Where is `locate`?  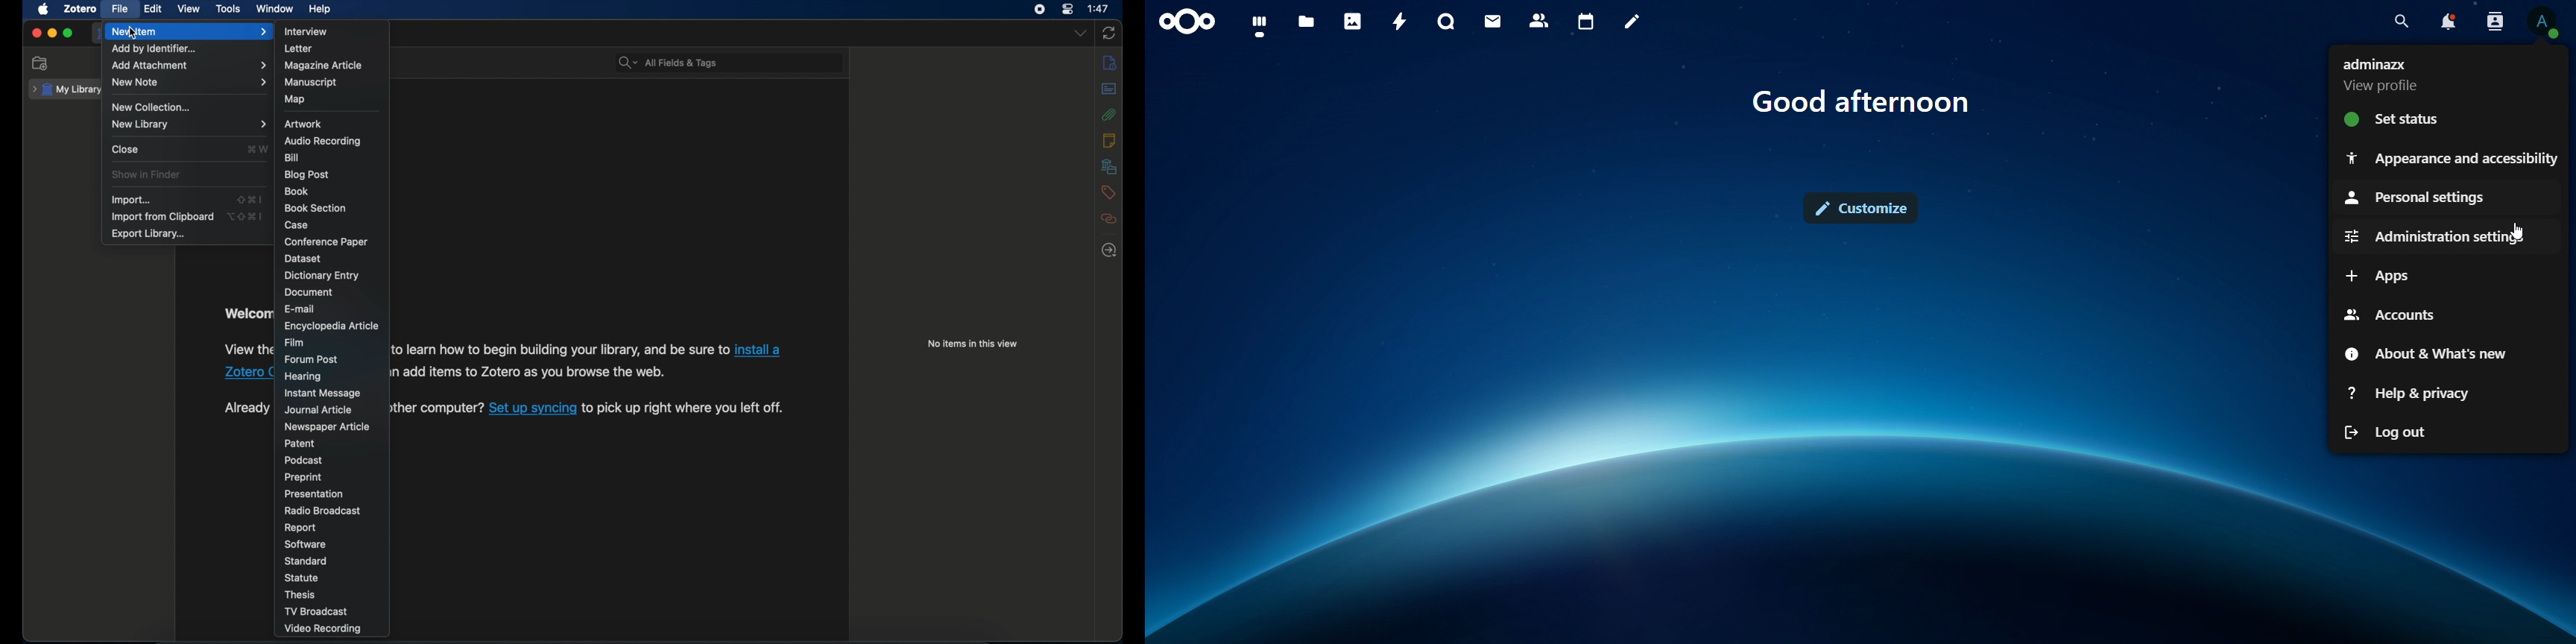
locate is located at coordinates (1109, 250).